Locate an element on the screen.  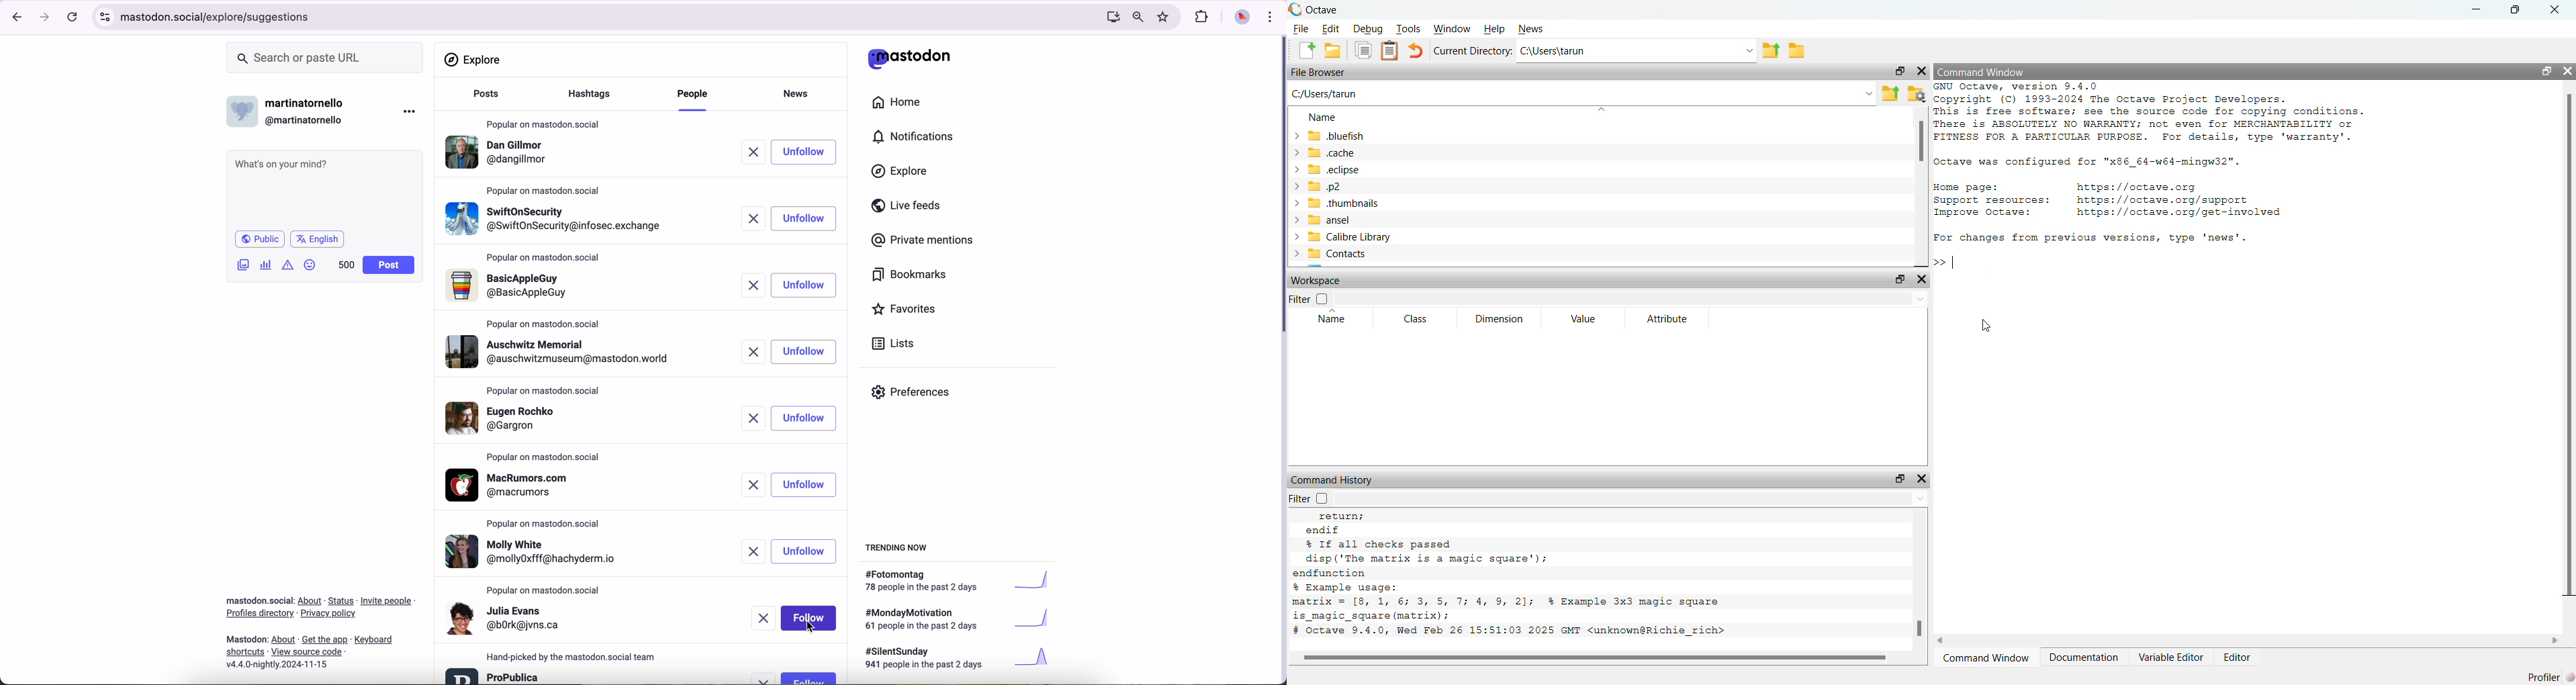
popular is located at coordinates (544, 324).